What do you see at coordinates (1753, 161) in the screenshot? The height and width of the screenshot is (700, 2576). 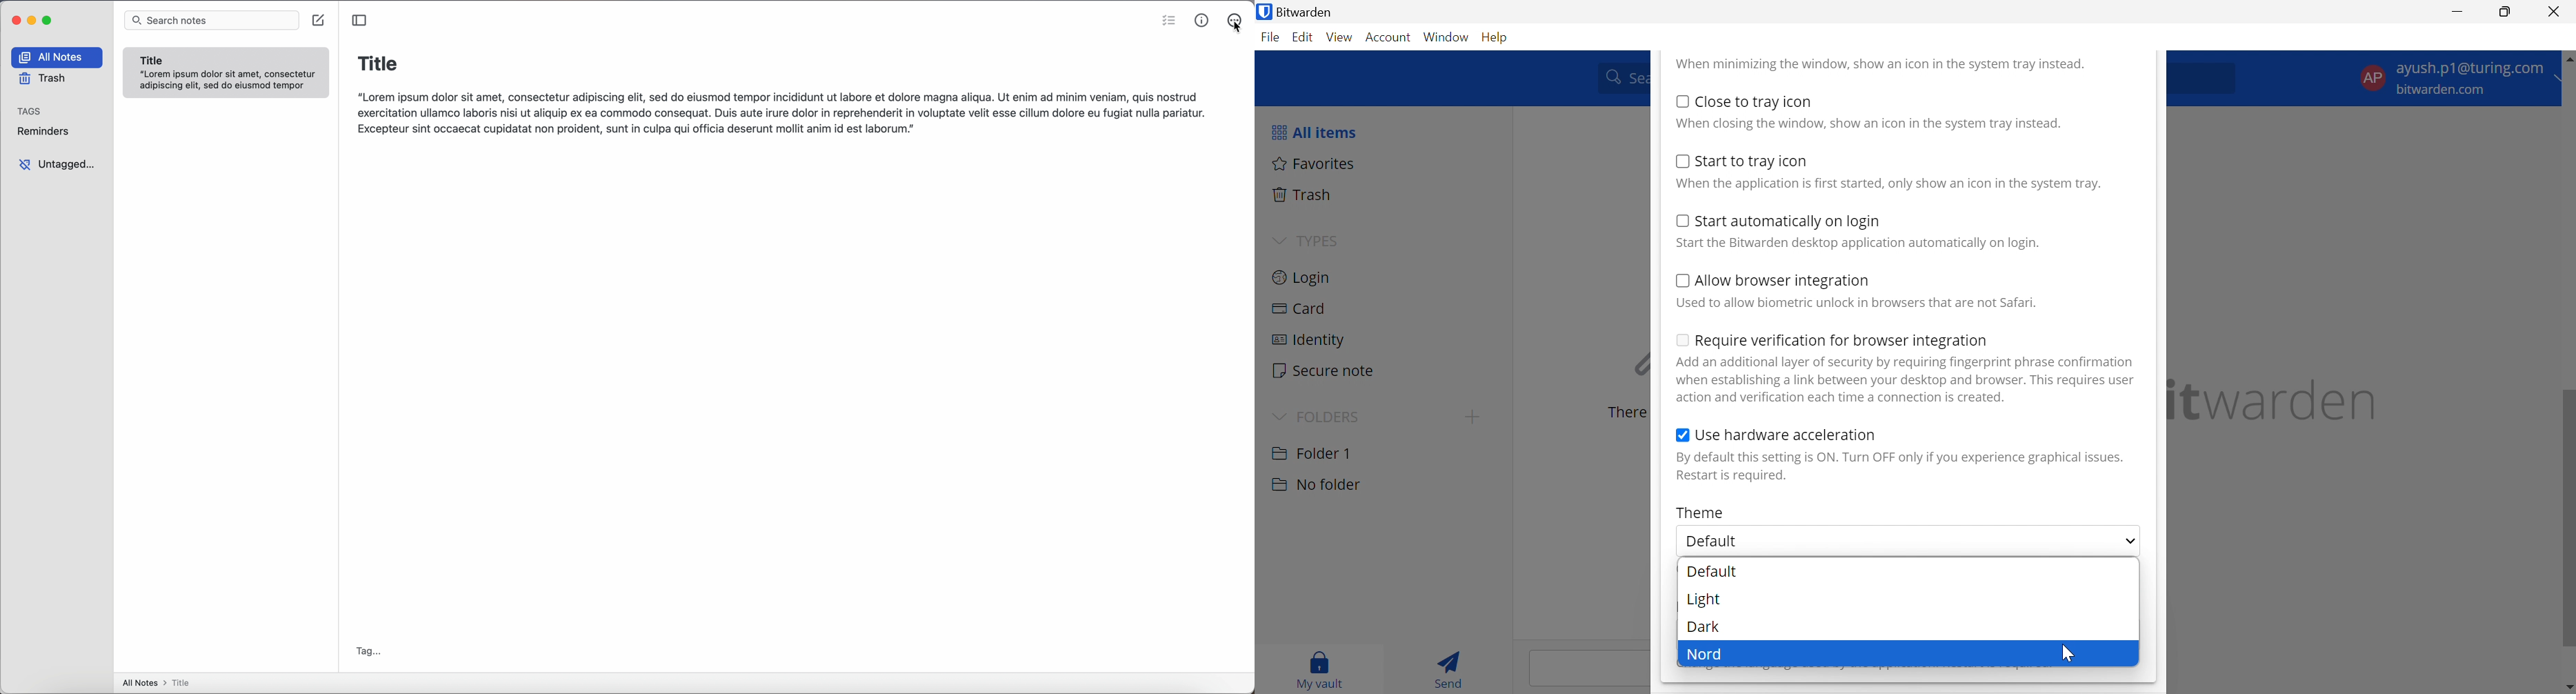 I see `Start to tray icon` at bounding box center [1753, 161].